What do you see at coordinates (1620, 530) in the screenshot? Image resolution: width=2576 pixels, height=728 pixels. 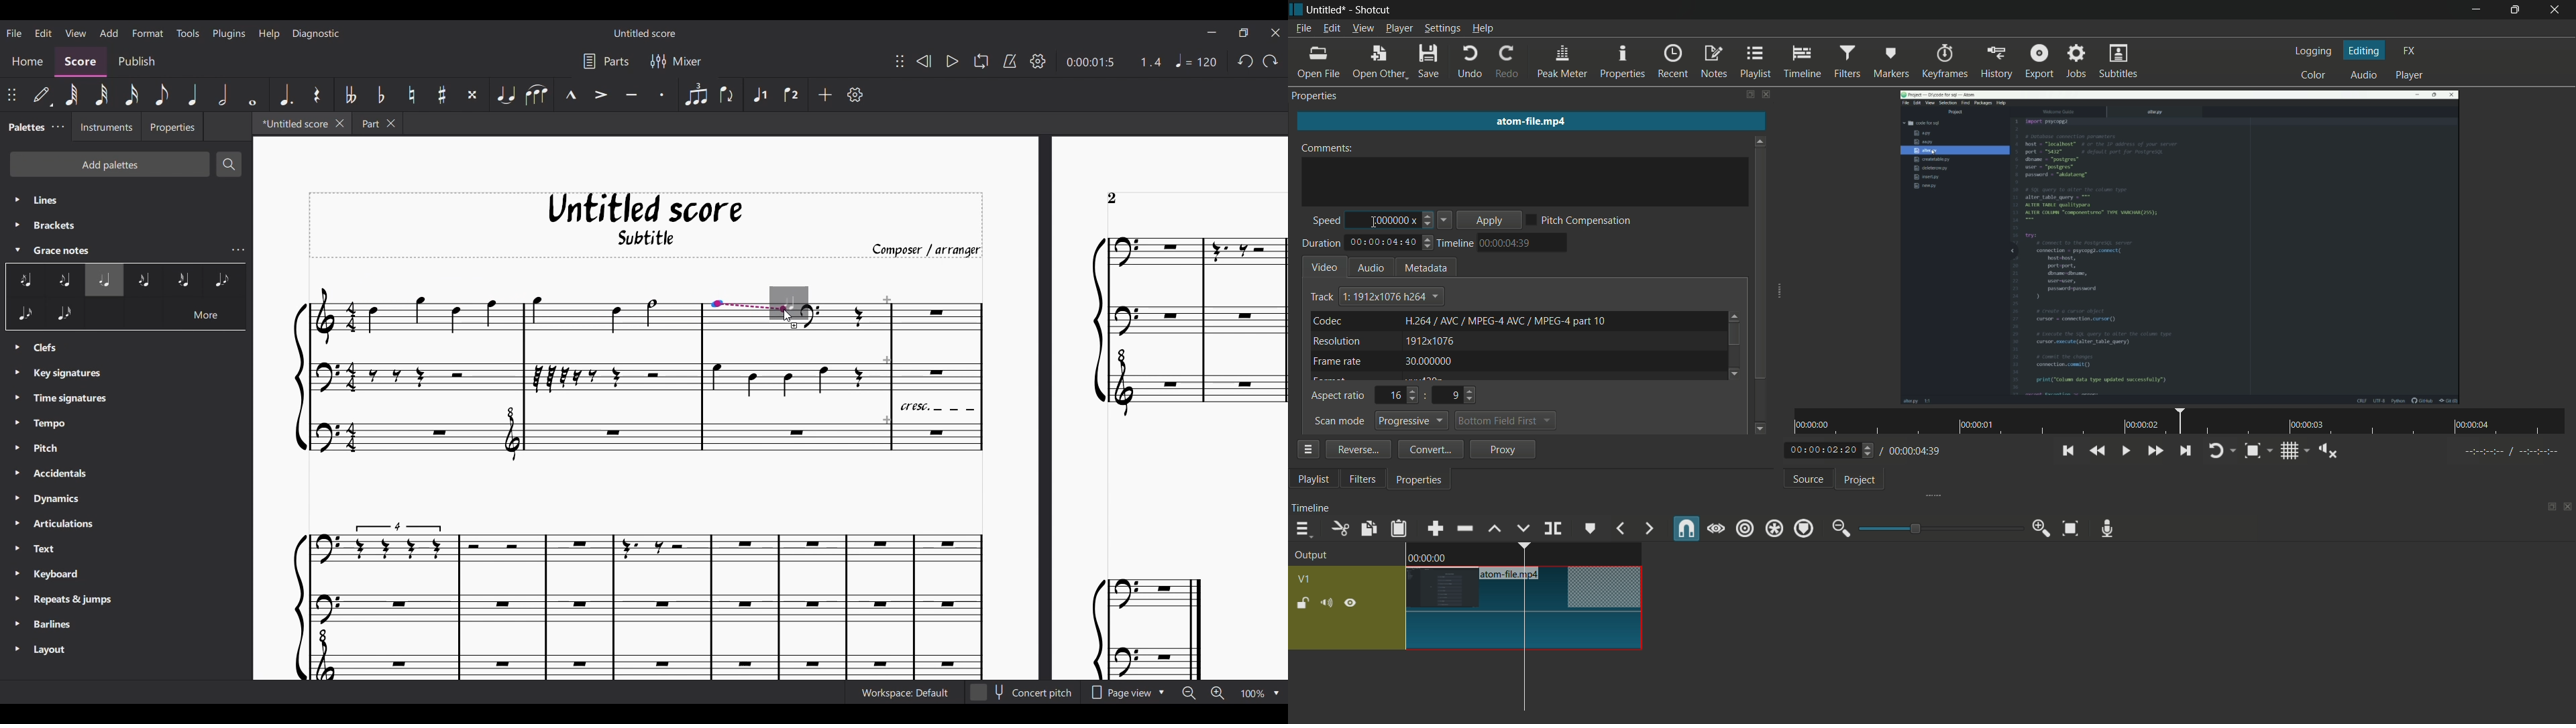 I see `previous marker` at bounding box center [1620, 530].